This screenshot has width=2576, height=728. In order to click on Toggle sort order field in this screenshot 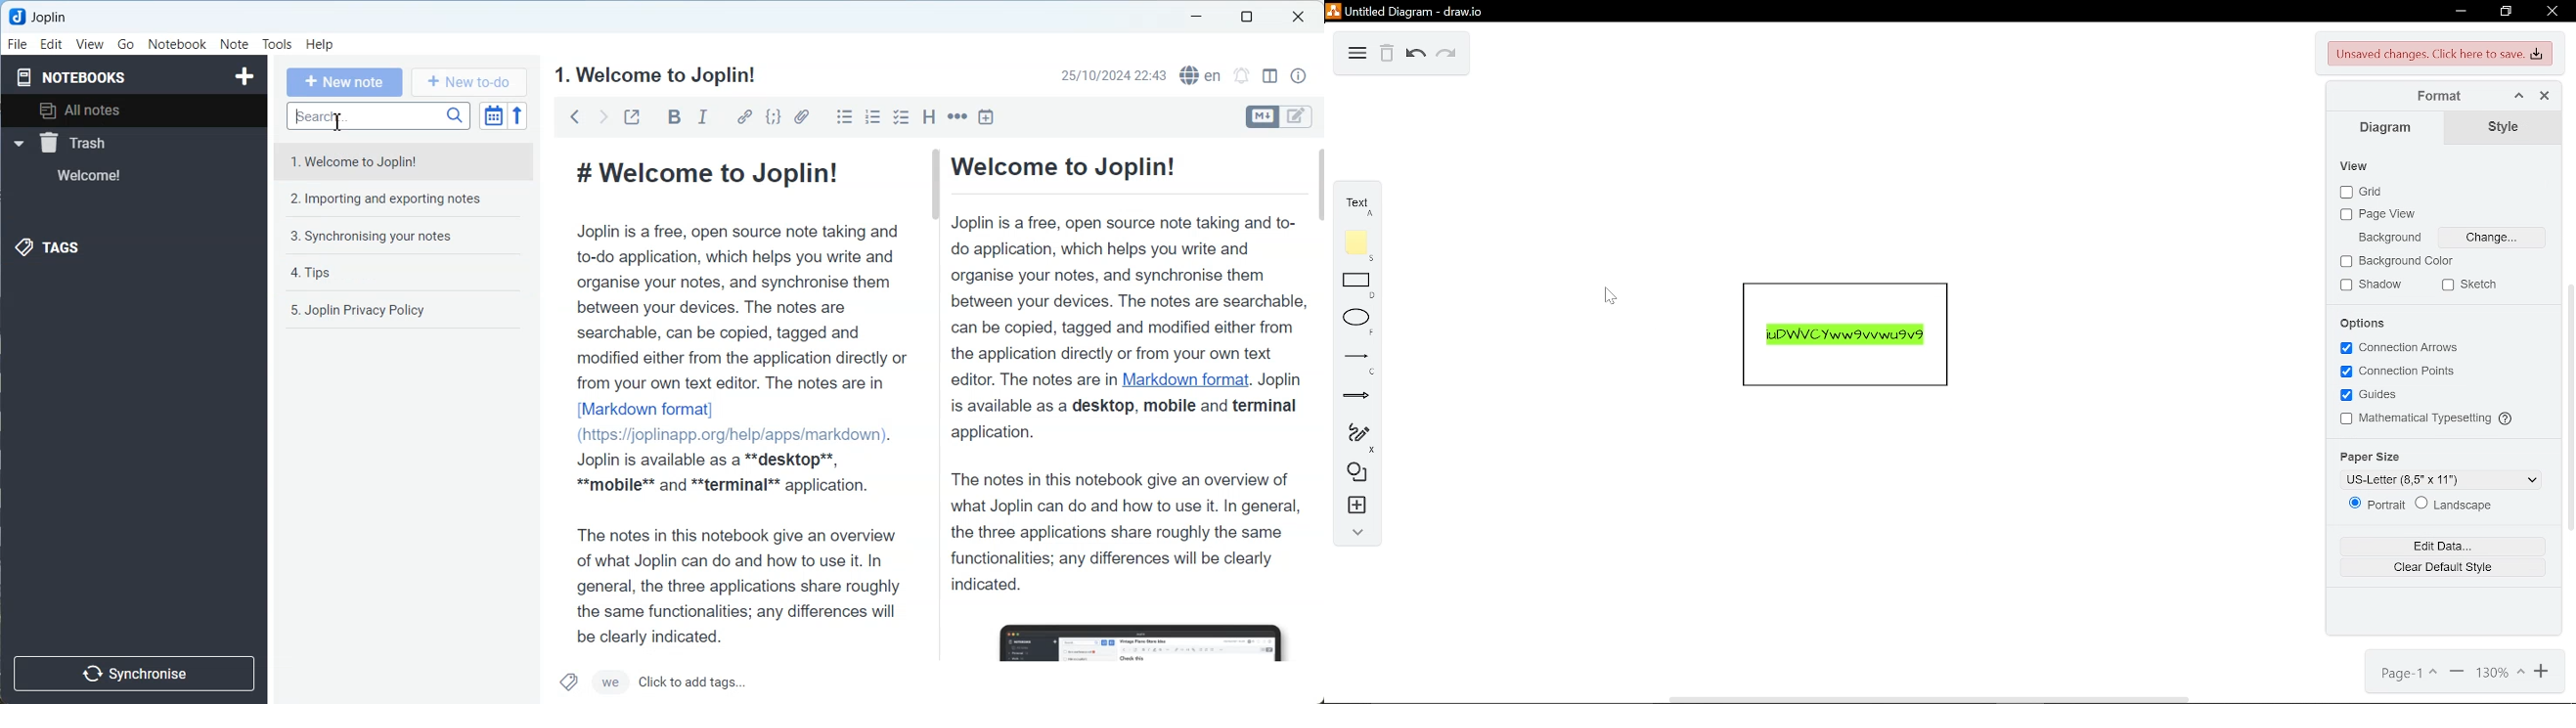, I will do `click(492, 118)`.